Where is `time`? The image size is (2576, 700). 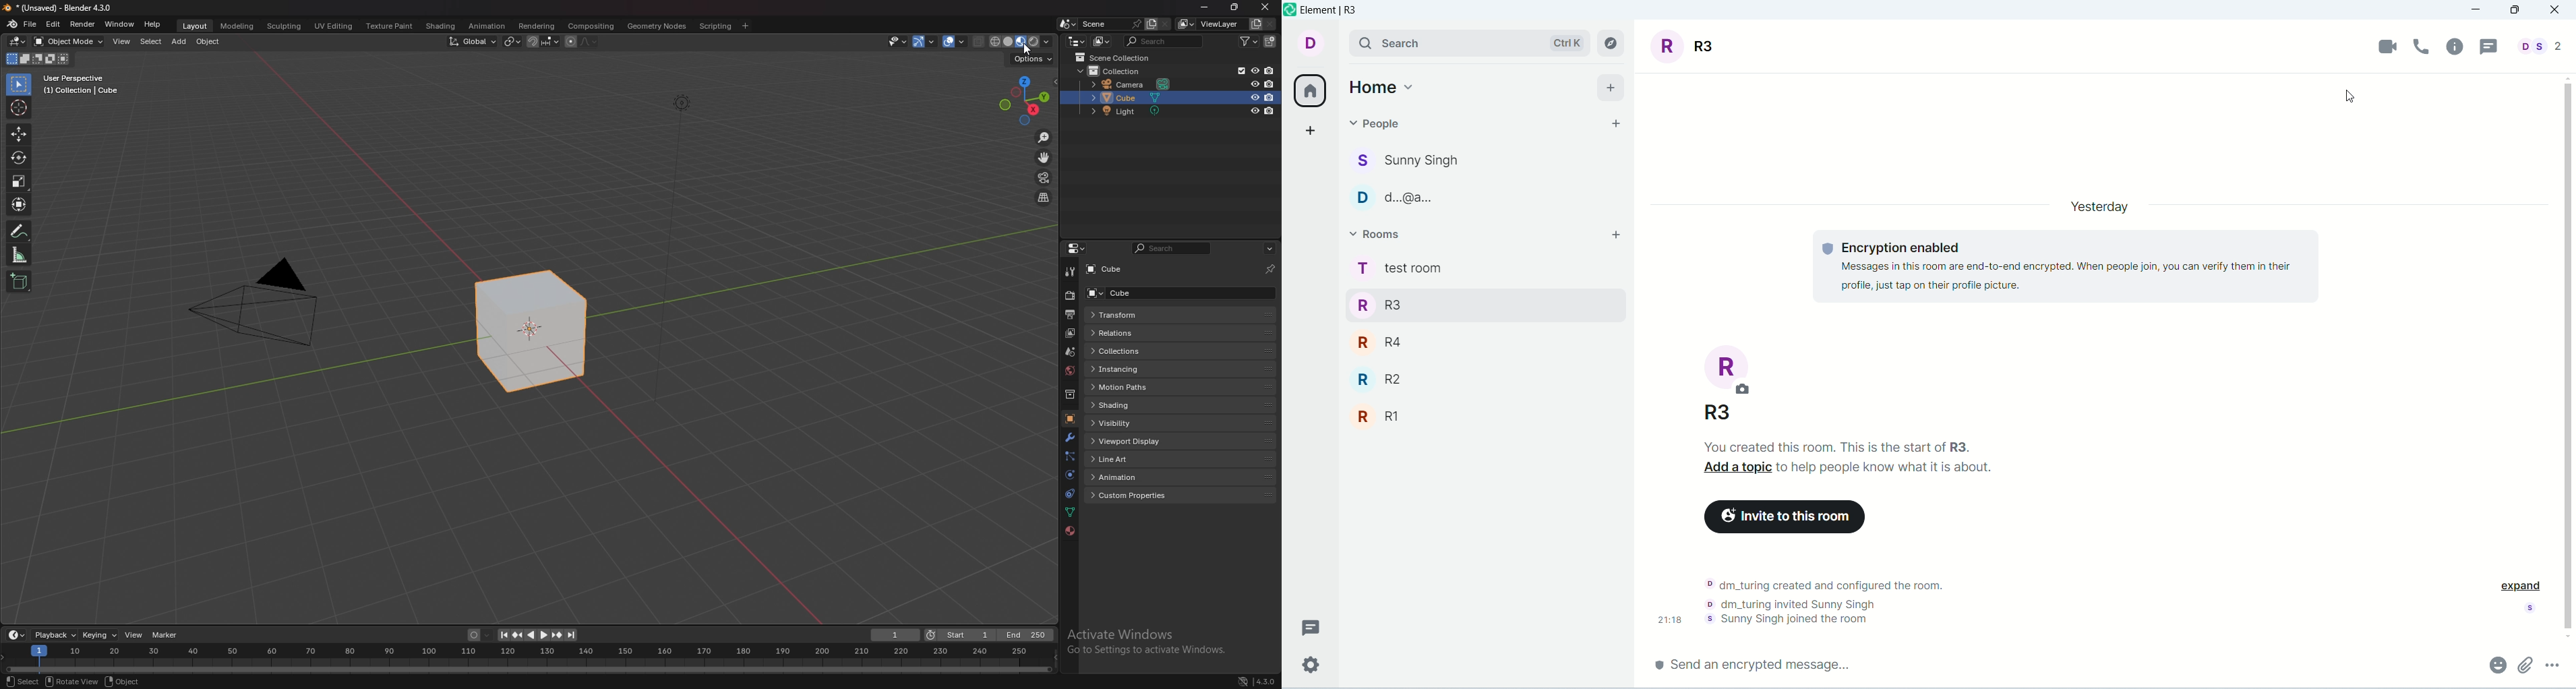 time is located at coordinates (1671, 619).